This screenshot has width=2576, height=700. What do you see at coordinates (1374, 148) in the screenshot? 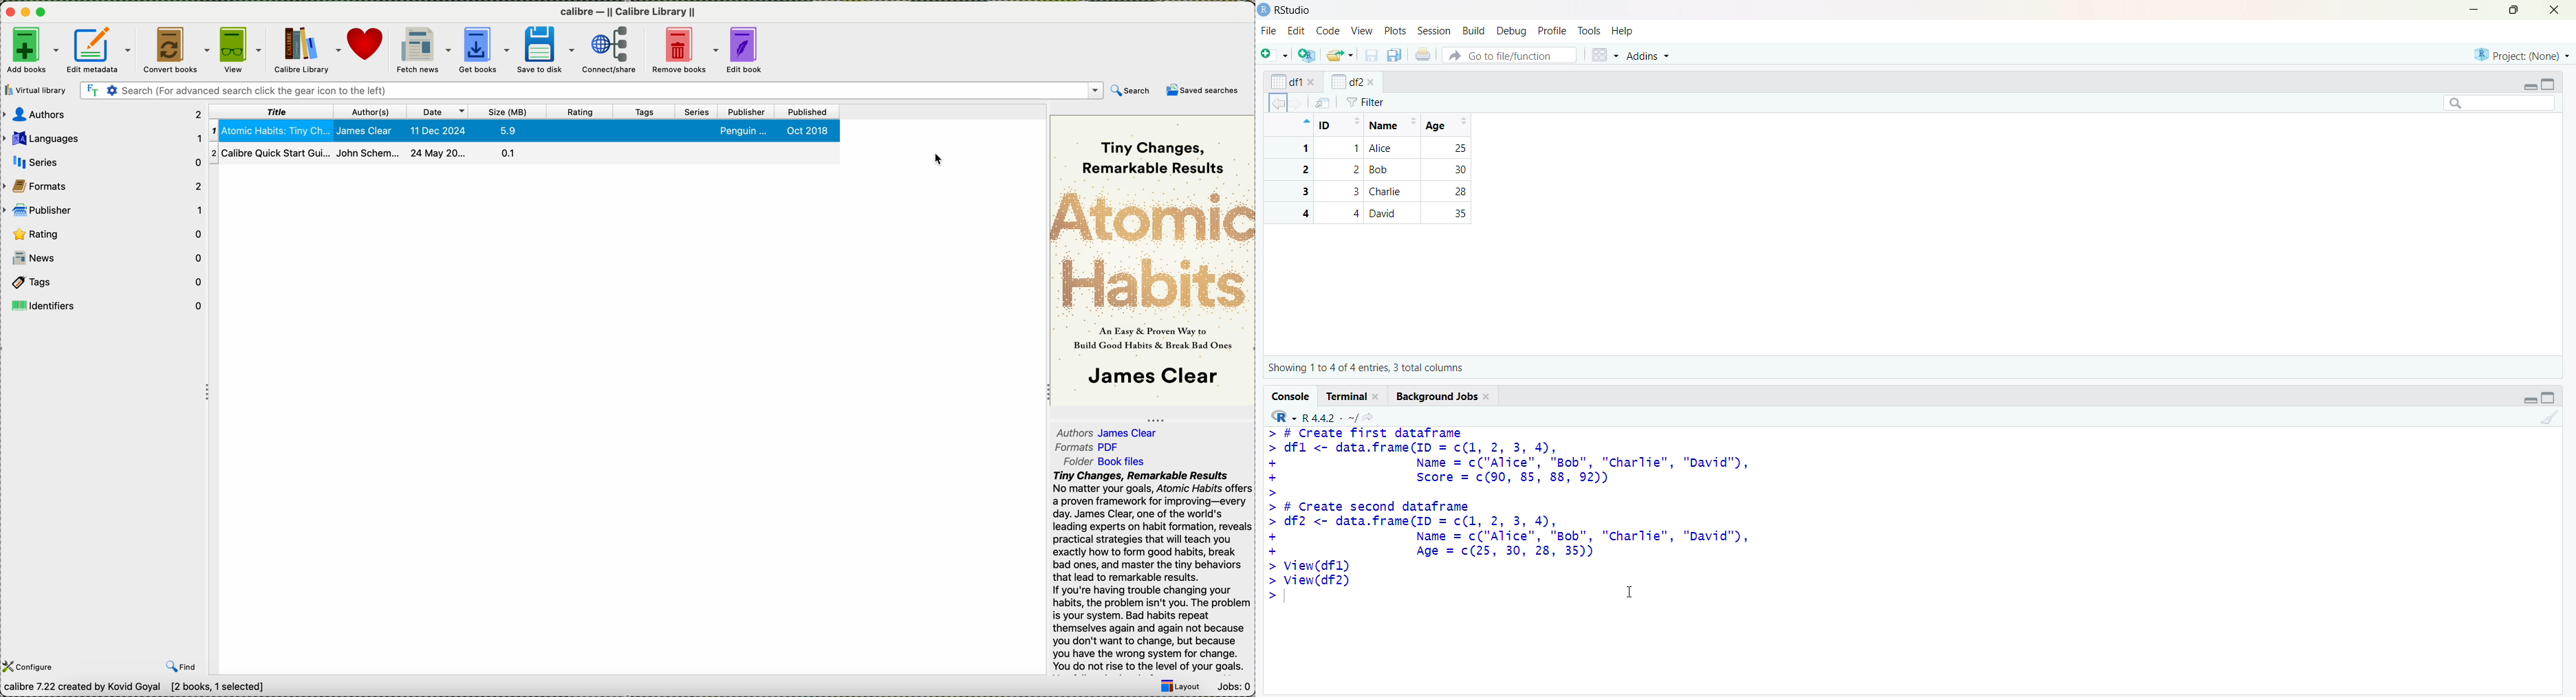
I see `1 1 Alice 25` at bounding box center [1374, 148].